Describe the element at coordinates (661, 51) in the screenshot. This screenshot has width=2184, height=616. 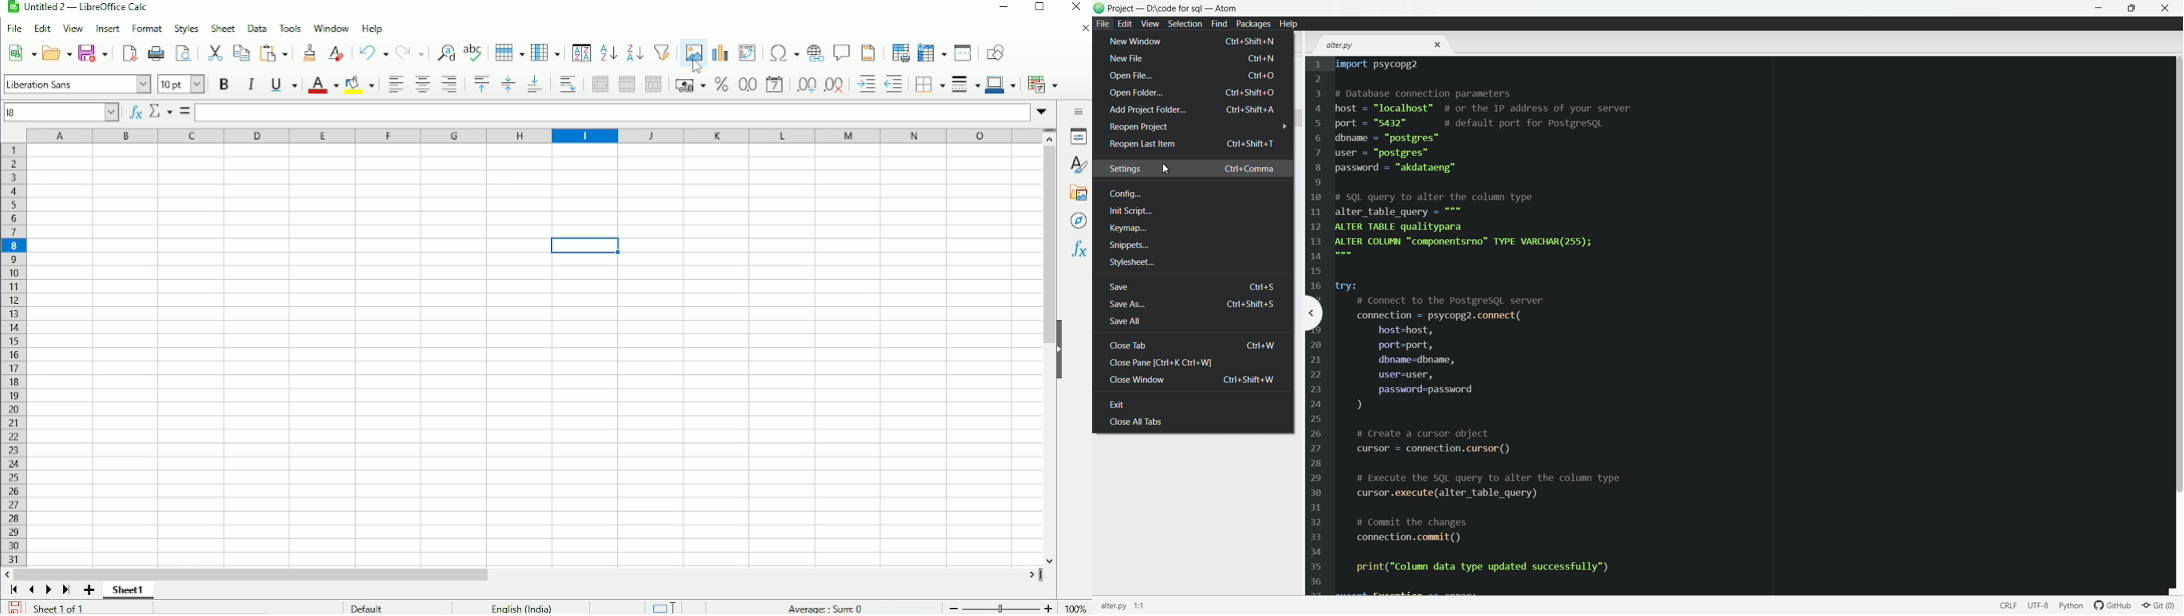
I see `Autofilter` at that location.